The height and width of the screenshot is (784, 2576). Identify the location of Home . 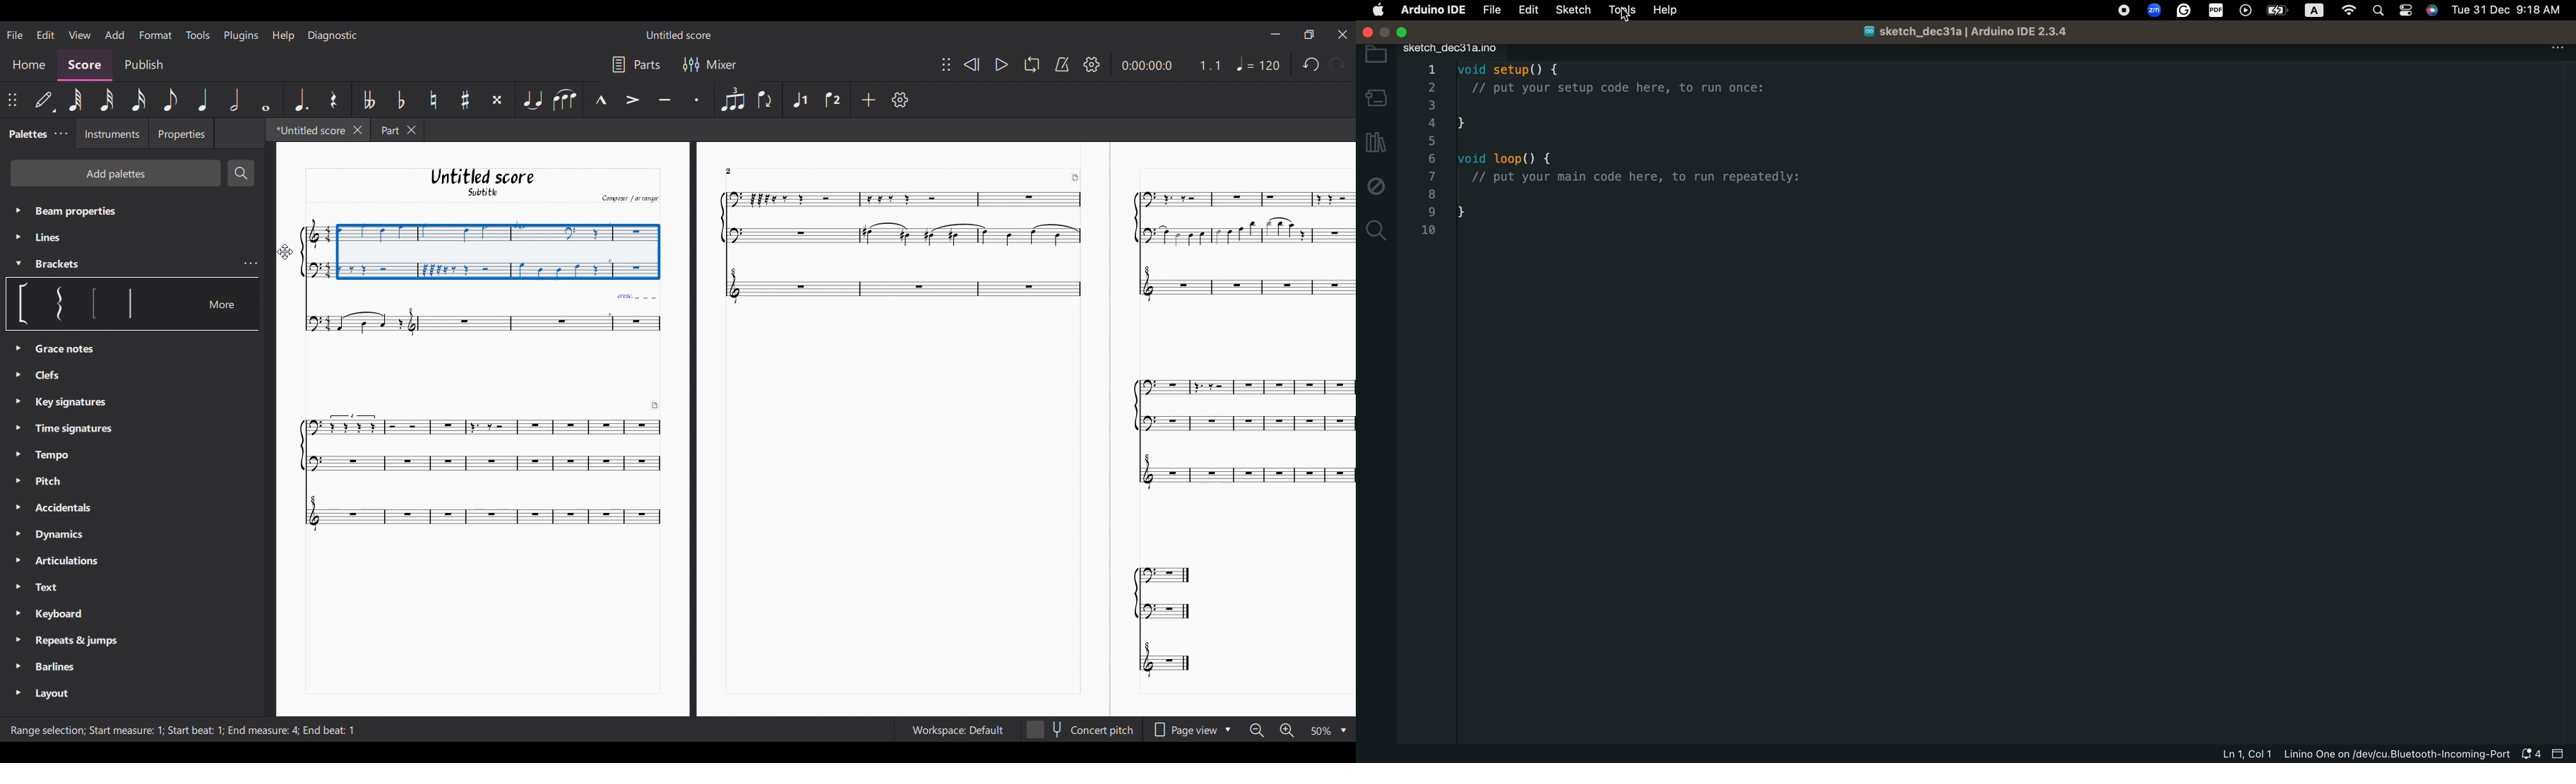
(29, 66).